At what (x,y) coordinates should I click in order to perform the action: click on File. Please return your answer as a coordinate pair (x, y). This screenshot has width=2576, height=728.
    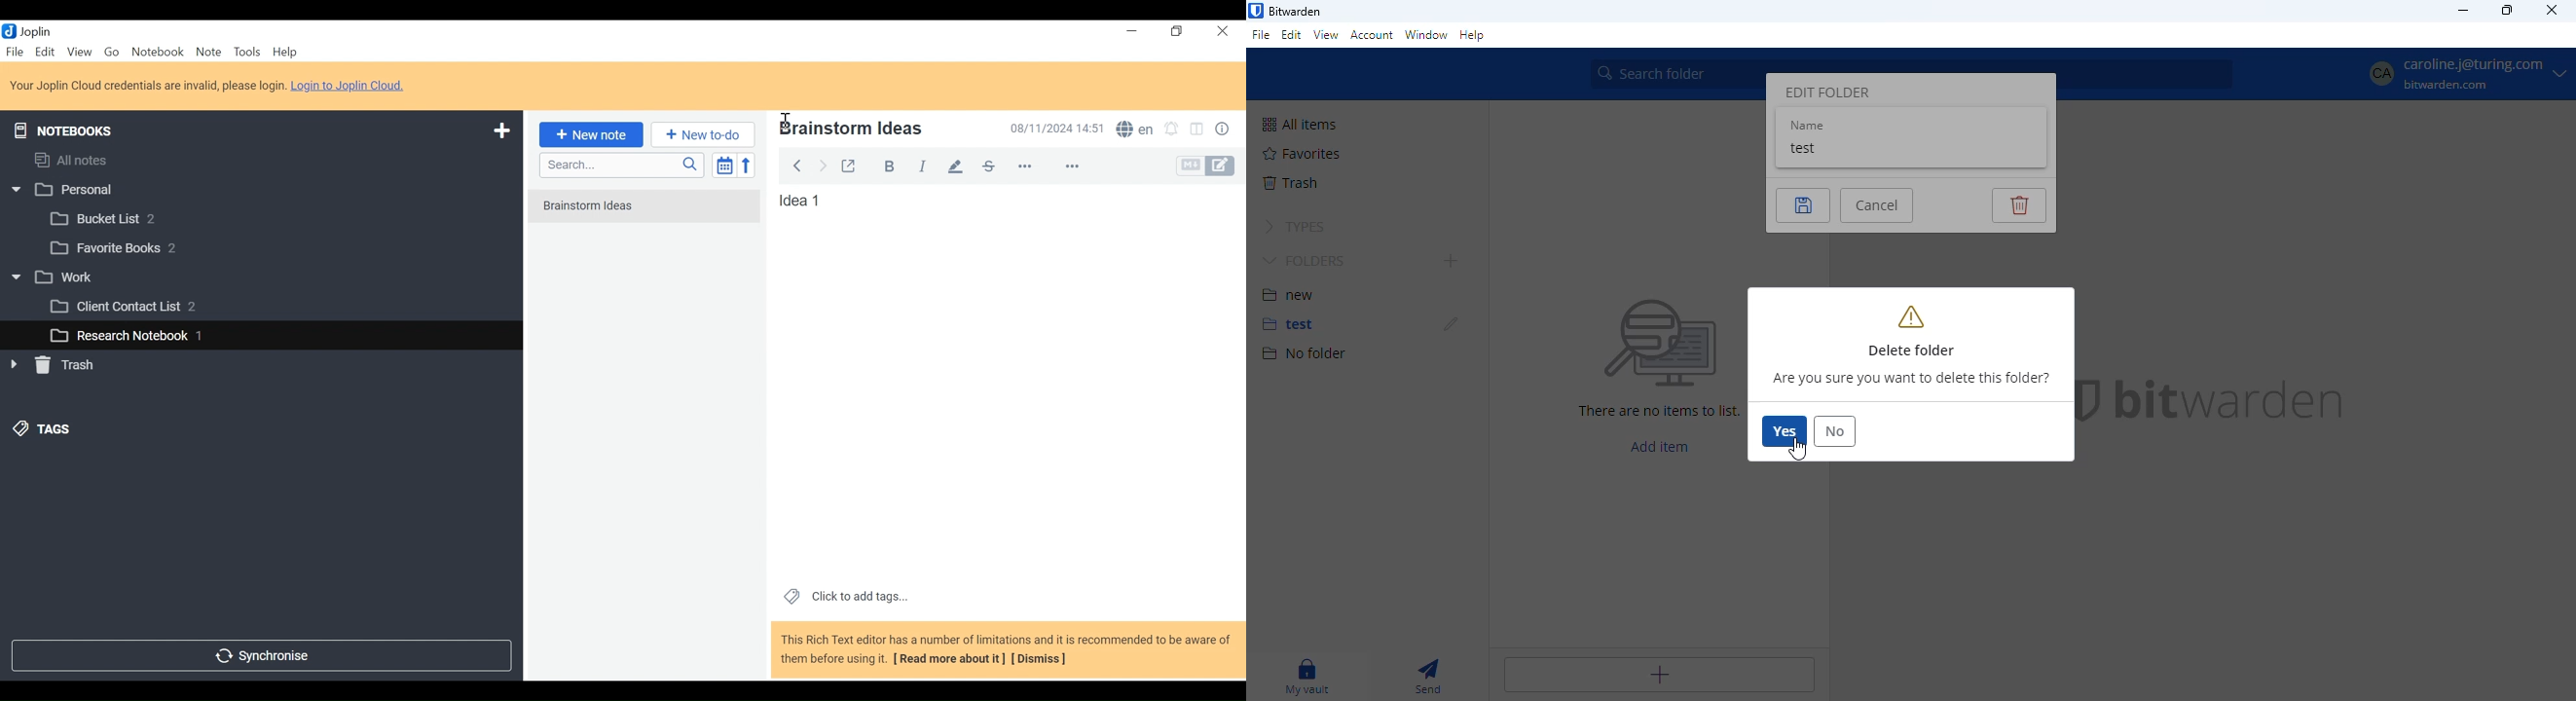
    Looking at the image, I should click on (16, 51).